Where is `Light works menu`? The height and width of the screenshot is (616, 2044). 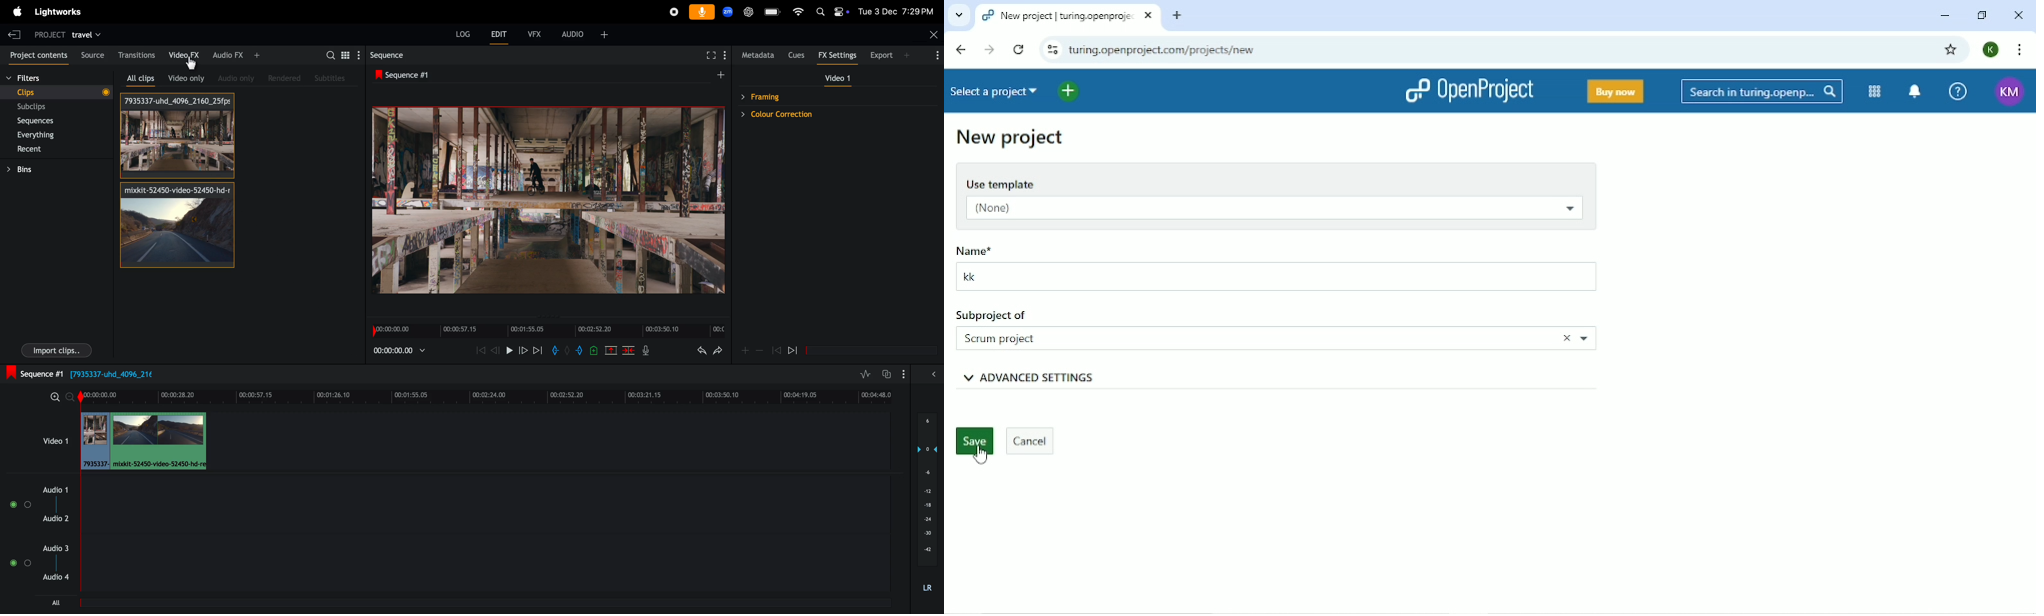
Light works menu is located at coordinates (61, 12).